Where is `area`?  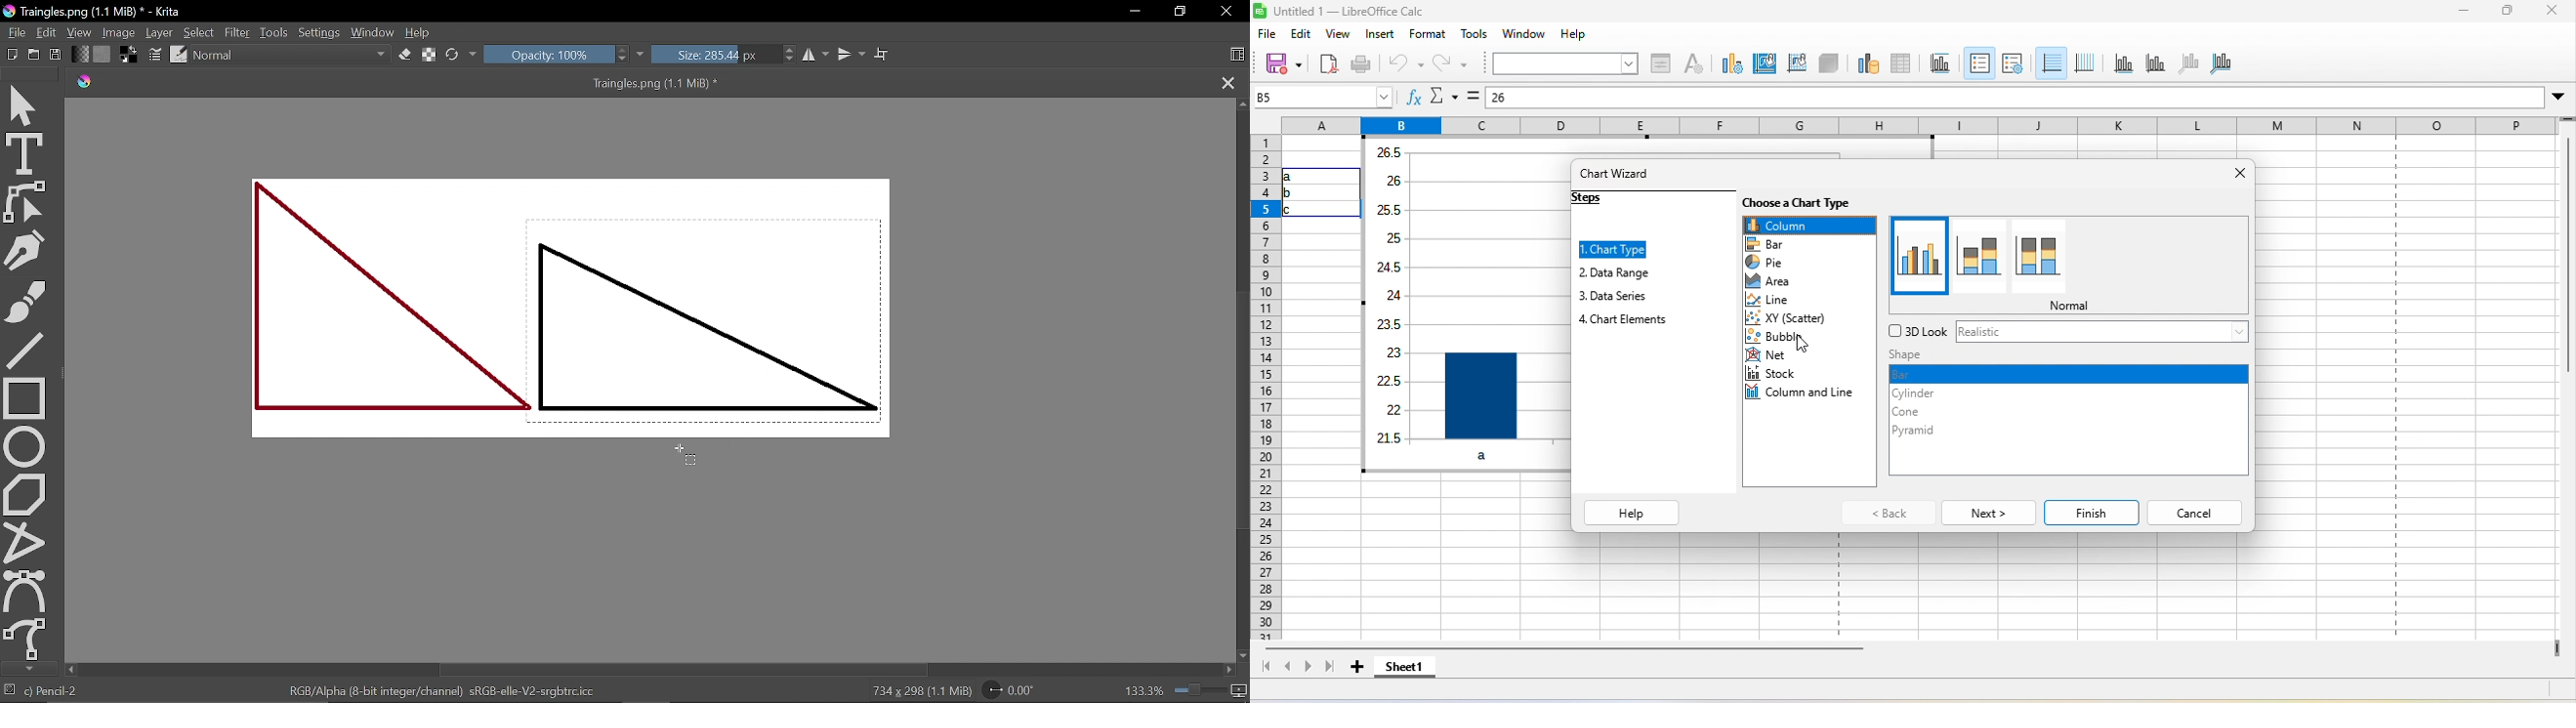 area is located at coordinates (1779, 283).